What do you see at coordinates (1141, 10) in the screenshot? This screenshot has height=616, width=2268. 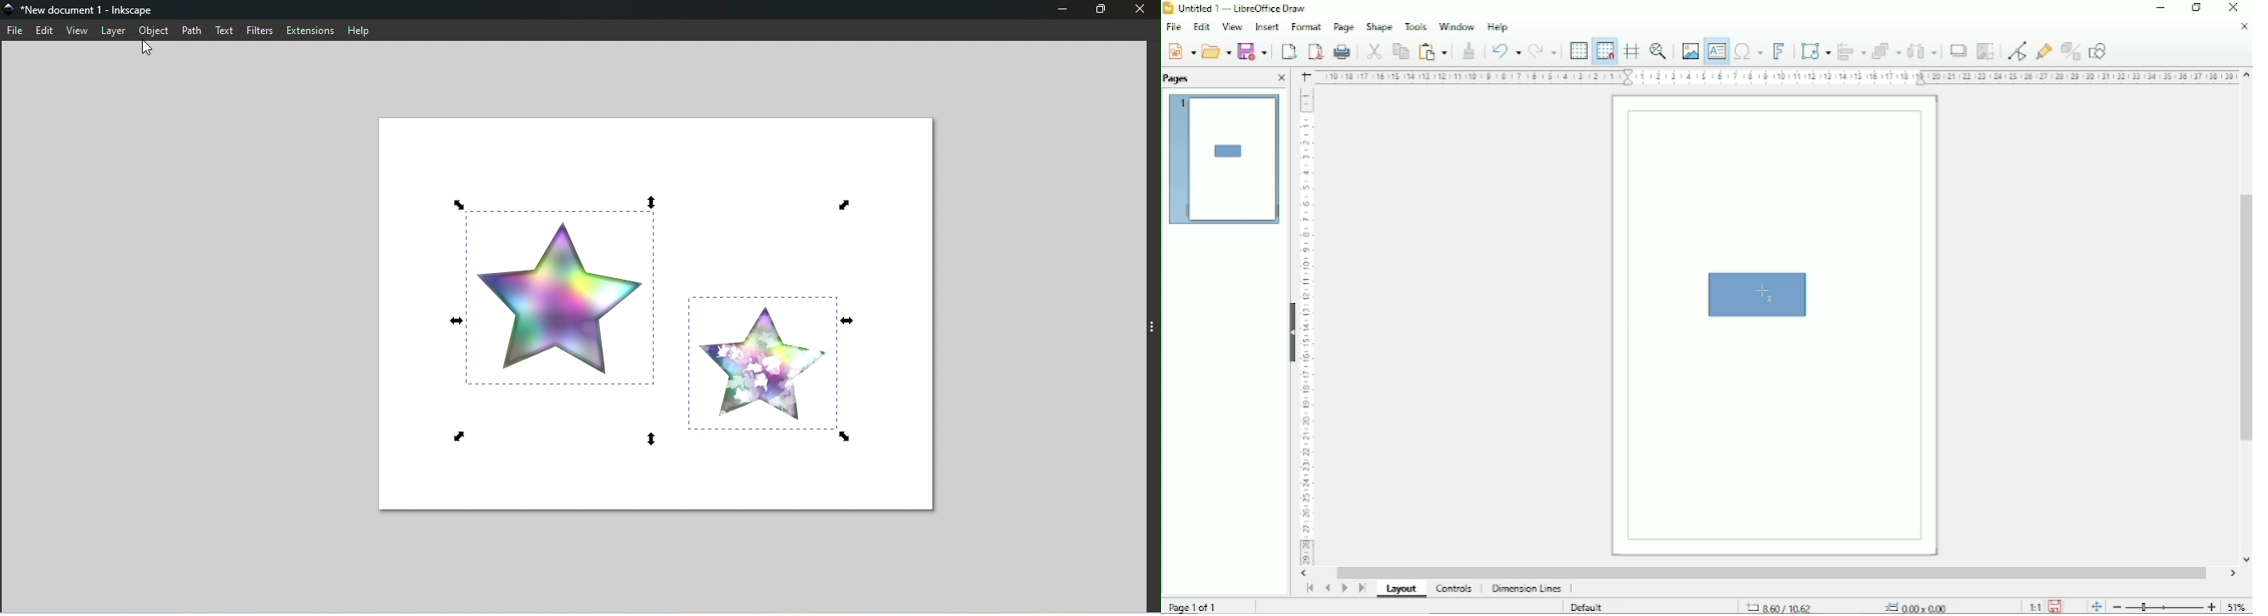 I see `Close` at bounding box center [1141, 10].